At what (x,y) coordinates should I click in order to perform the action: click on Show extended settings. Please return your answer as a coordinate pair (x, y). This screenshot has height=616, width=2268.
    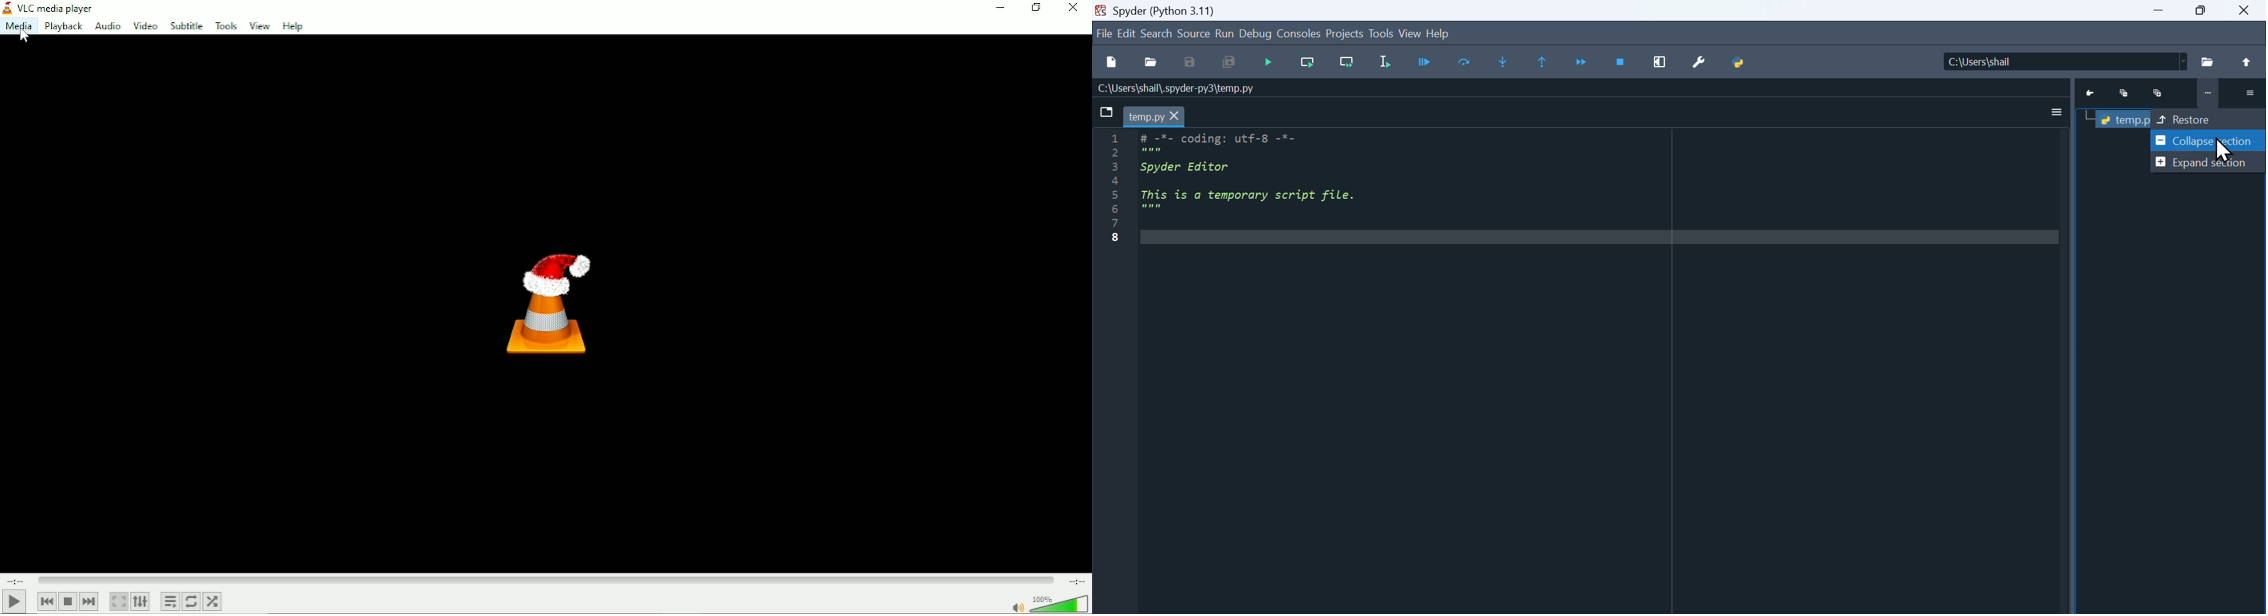
    Looking at the image, I should click on (140, 602).